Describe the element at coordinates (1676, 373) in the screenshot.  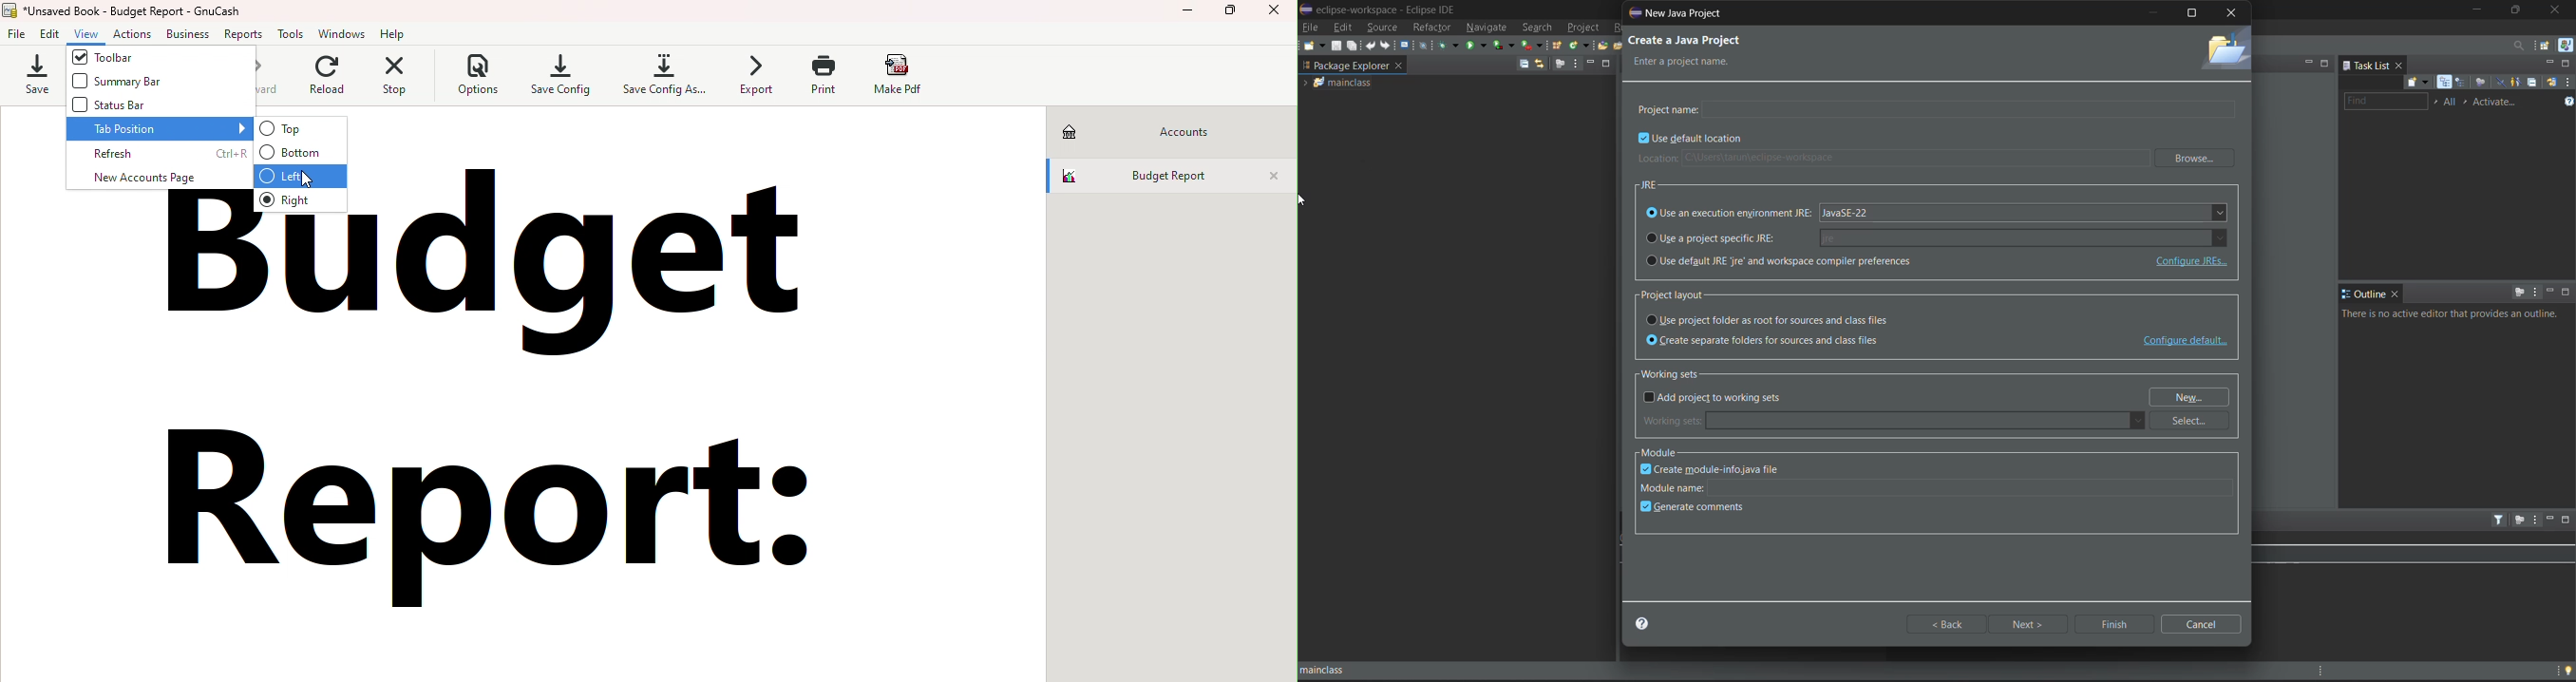
I see `working sets` at that location.